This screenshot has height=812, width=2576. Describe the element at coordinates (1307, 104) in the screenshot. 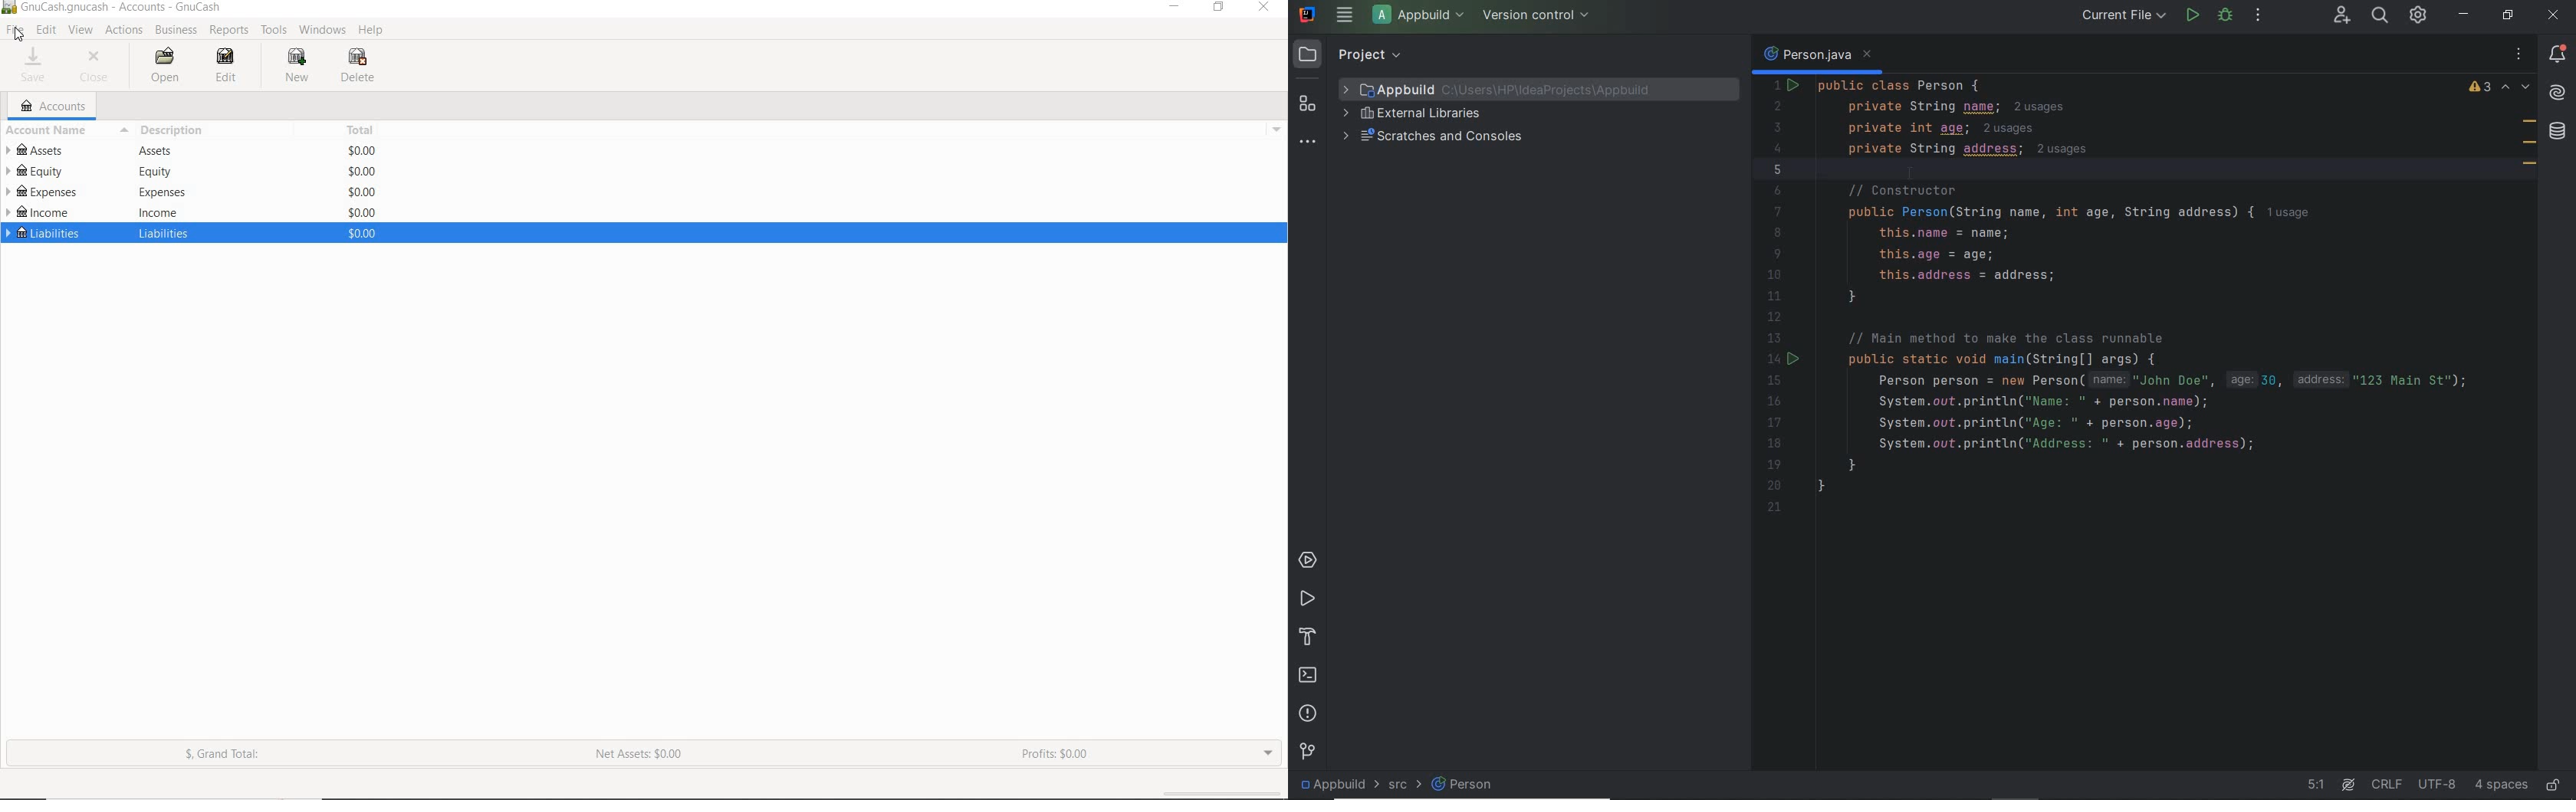

I see `structure` at that location.